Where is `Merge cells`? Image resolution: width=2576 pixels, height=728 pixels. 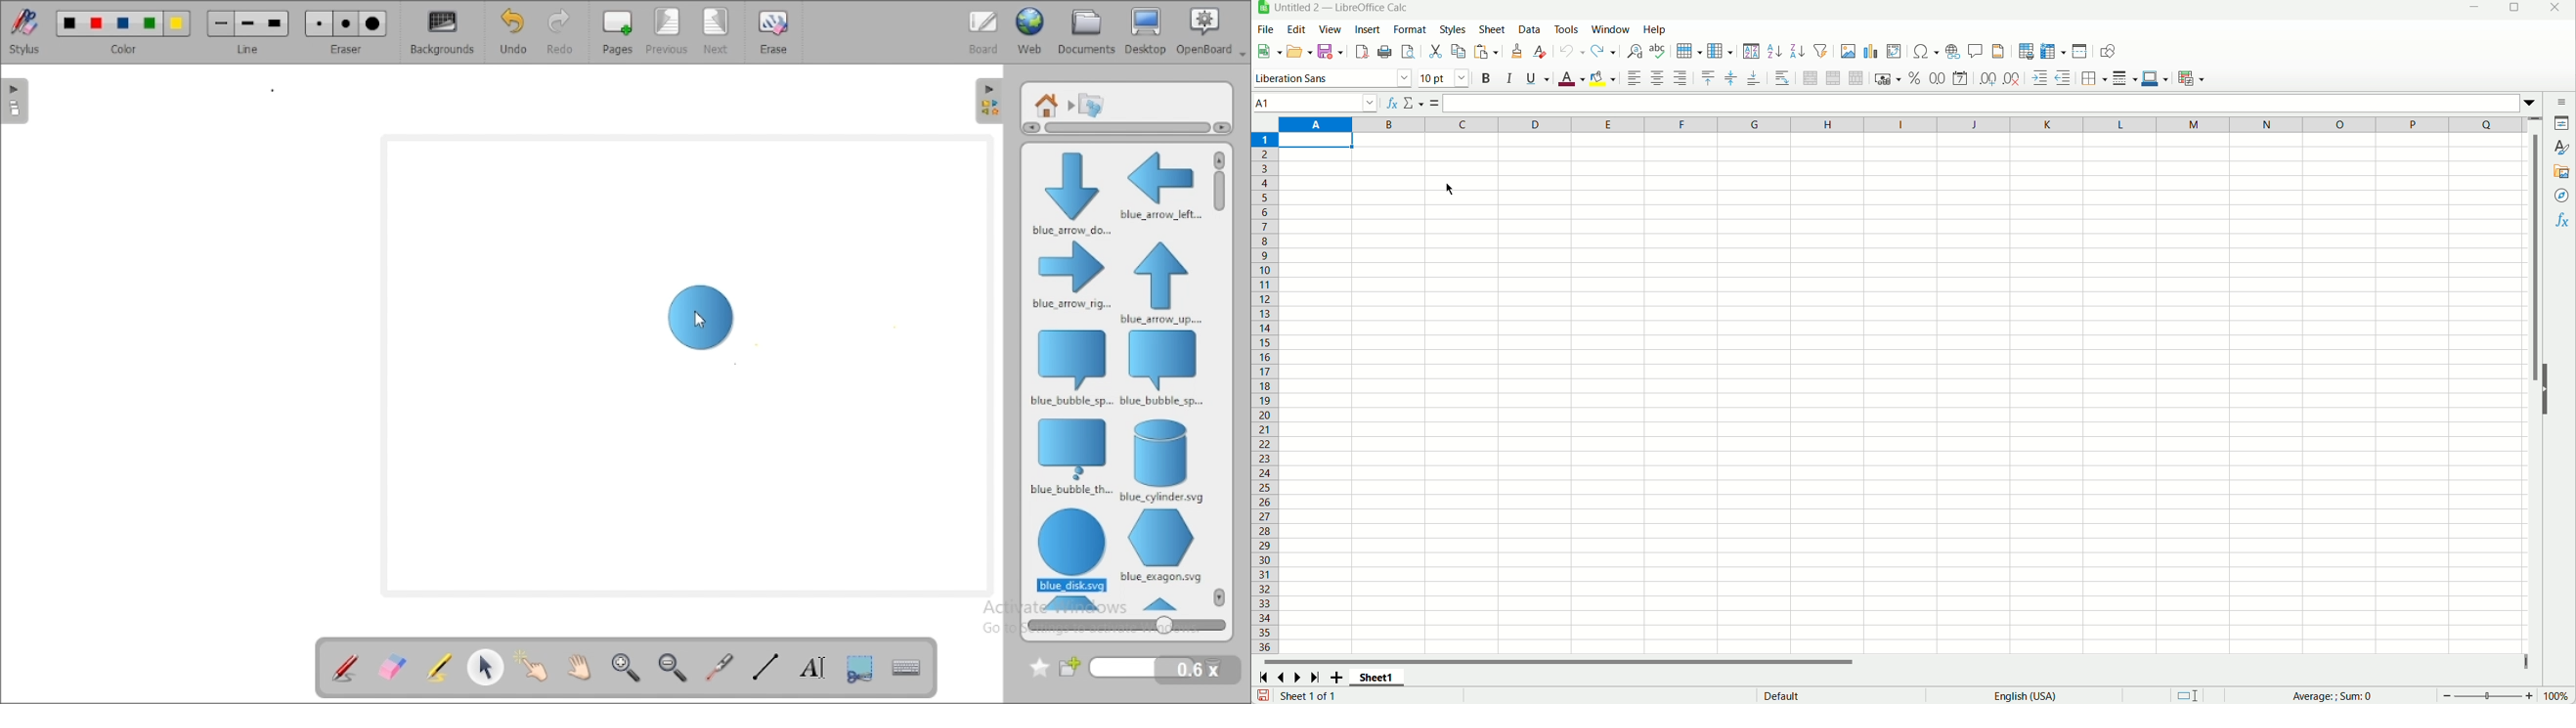
Merge cells is located at coordinates (1833, 78).